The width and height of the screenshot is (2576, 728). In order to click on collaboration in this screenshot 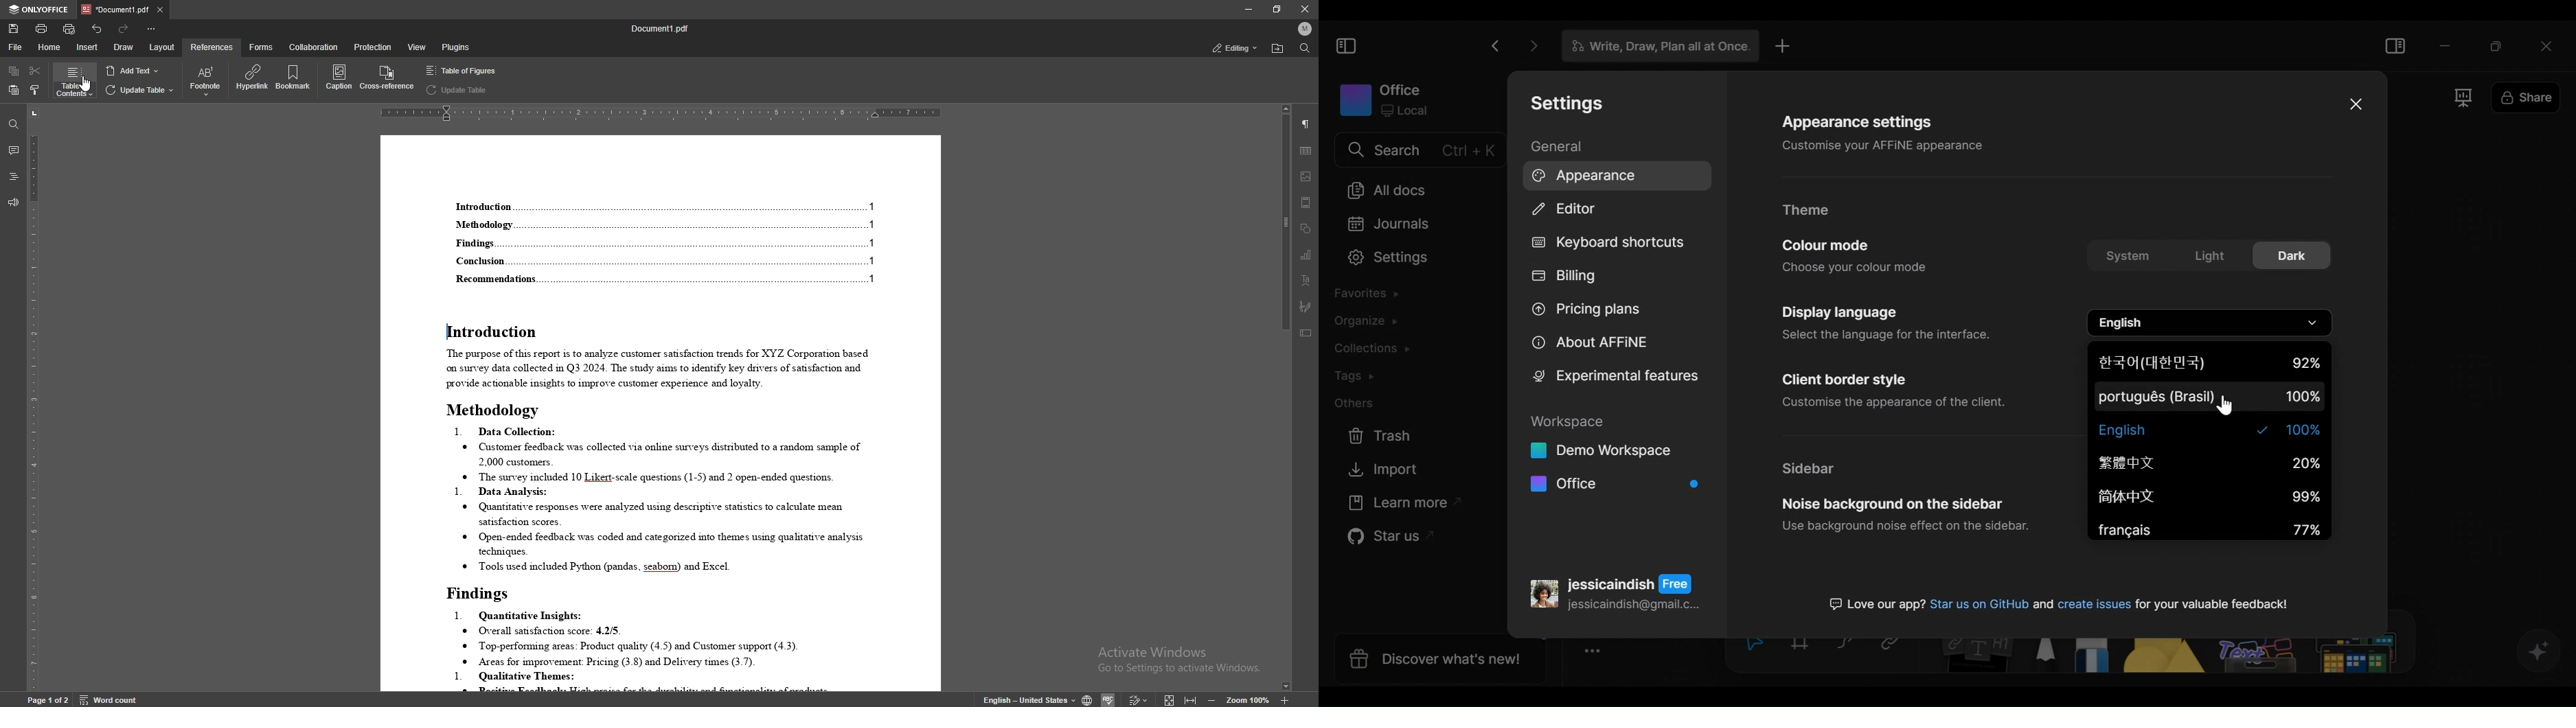, I will do `click(315, 47)`.